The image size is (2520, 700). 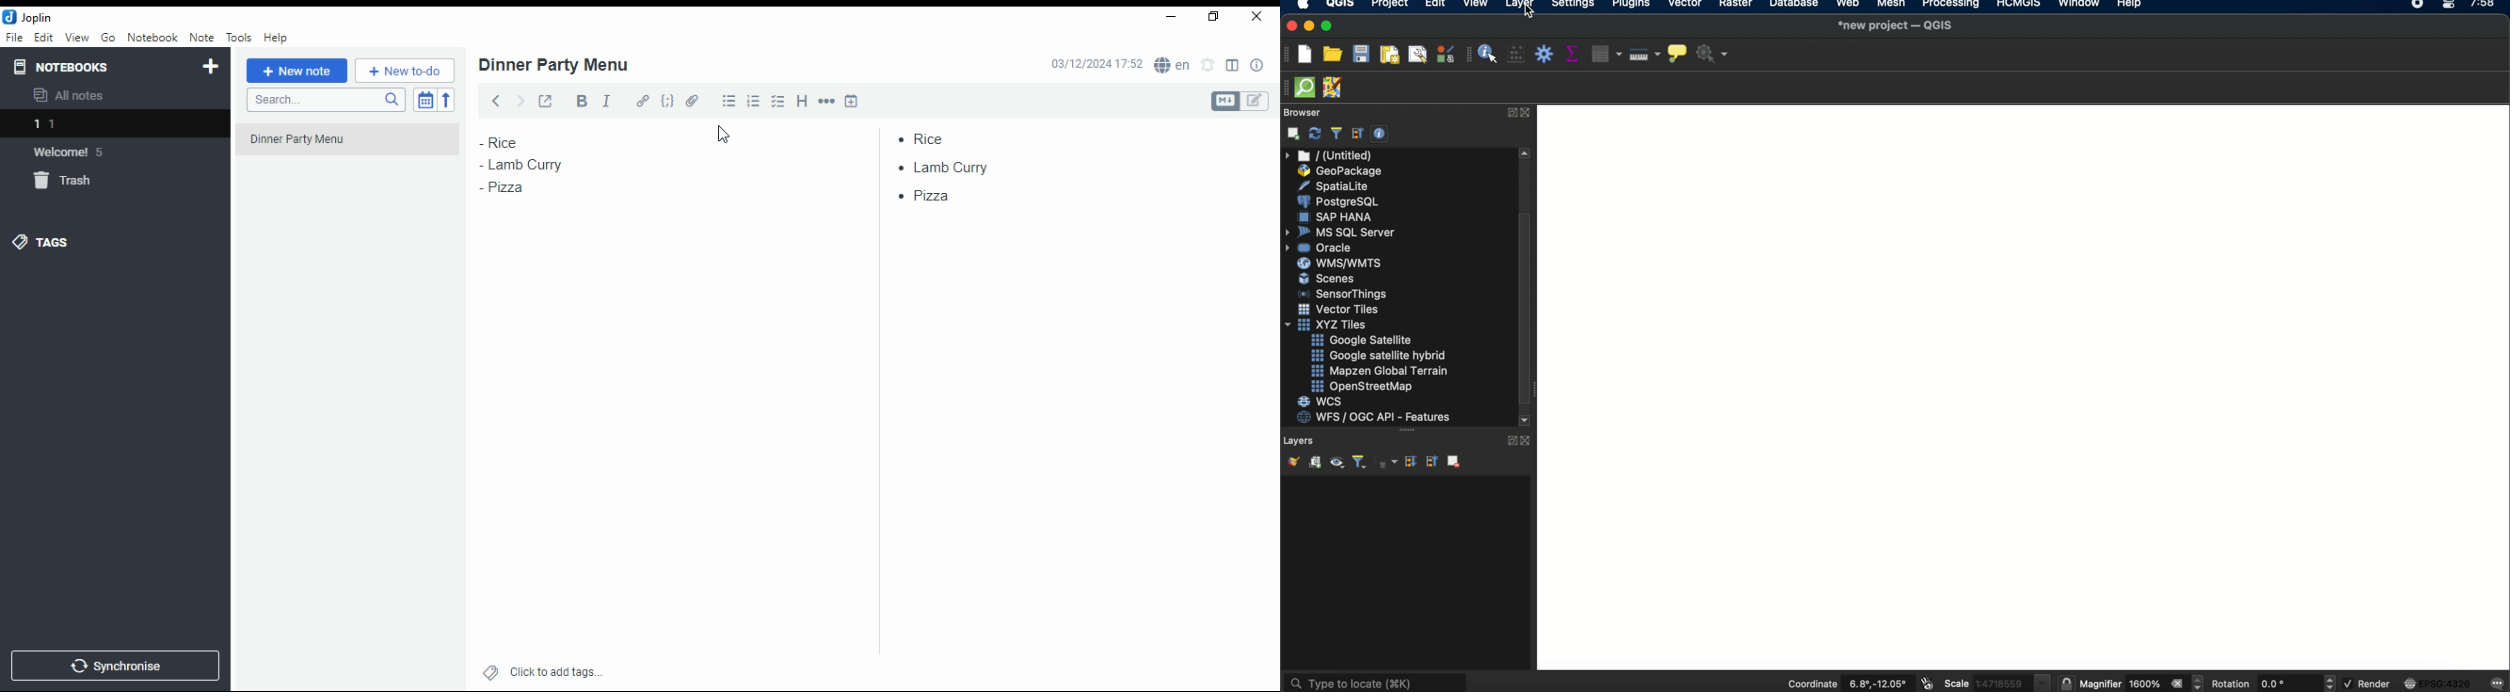 What do you see at coordinates (1435, 5) in the screenshot?
I see `edit` at bounding box center [1435, 5].